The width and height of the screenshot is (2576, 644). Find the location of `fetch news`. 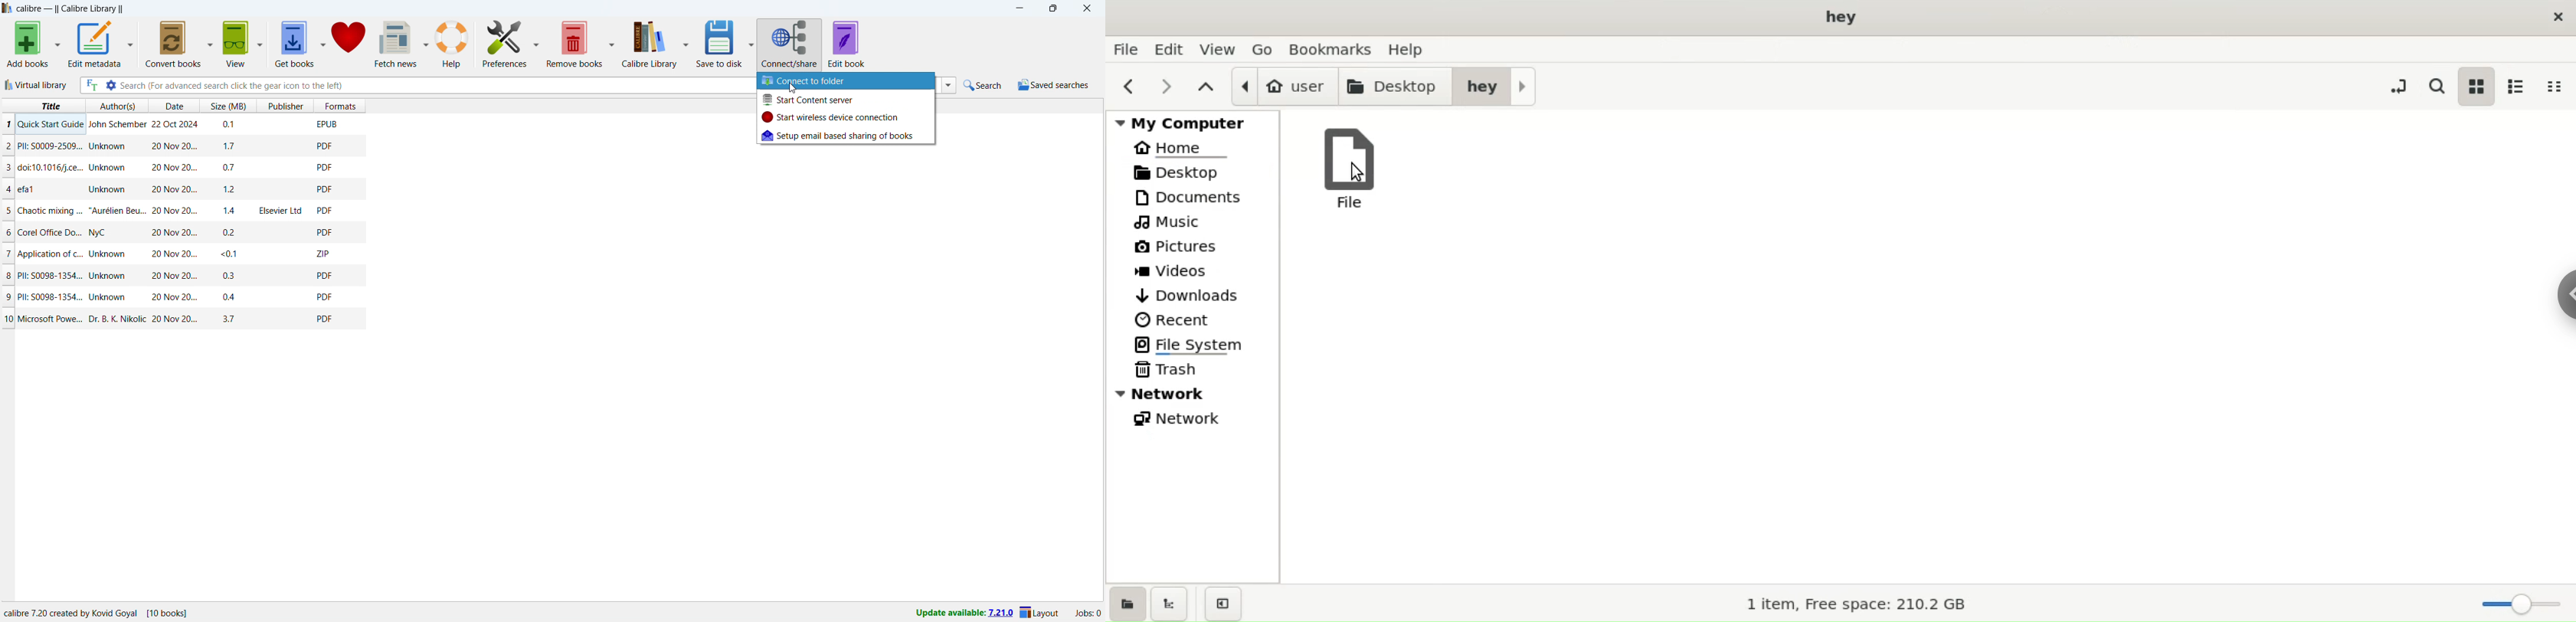

fetch news is located at coordinates (396, 43).